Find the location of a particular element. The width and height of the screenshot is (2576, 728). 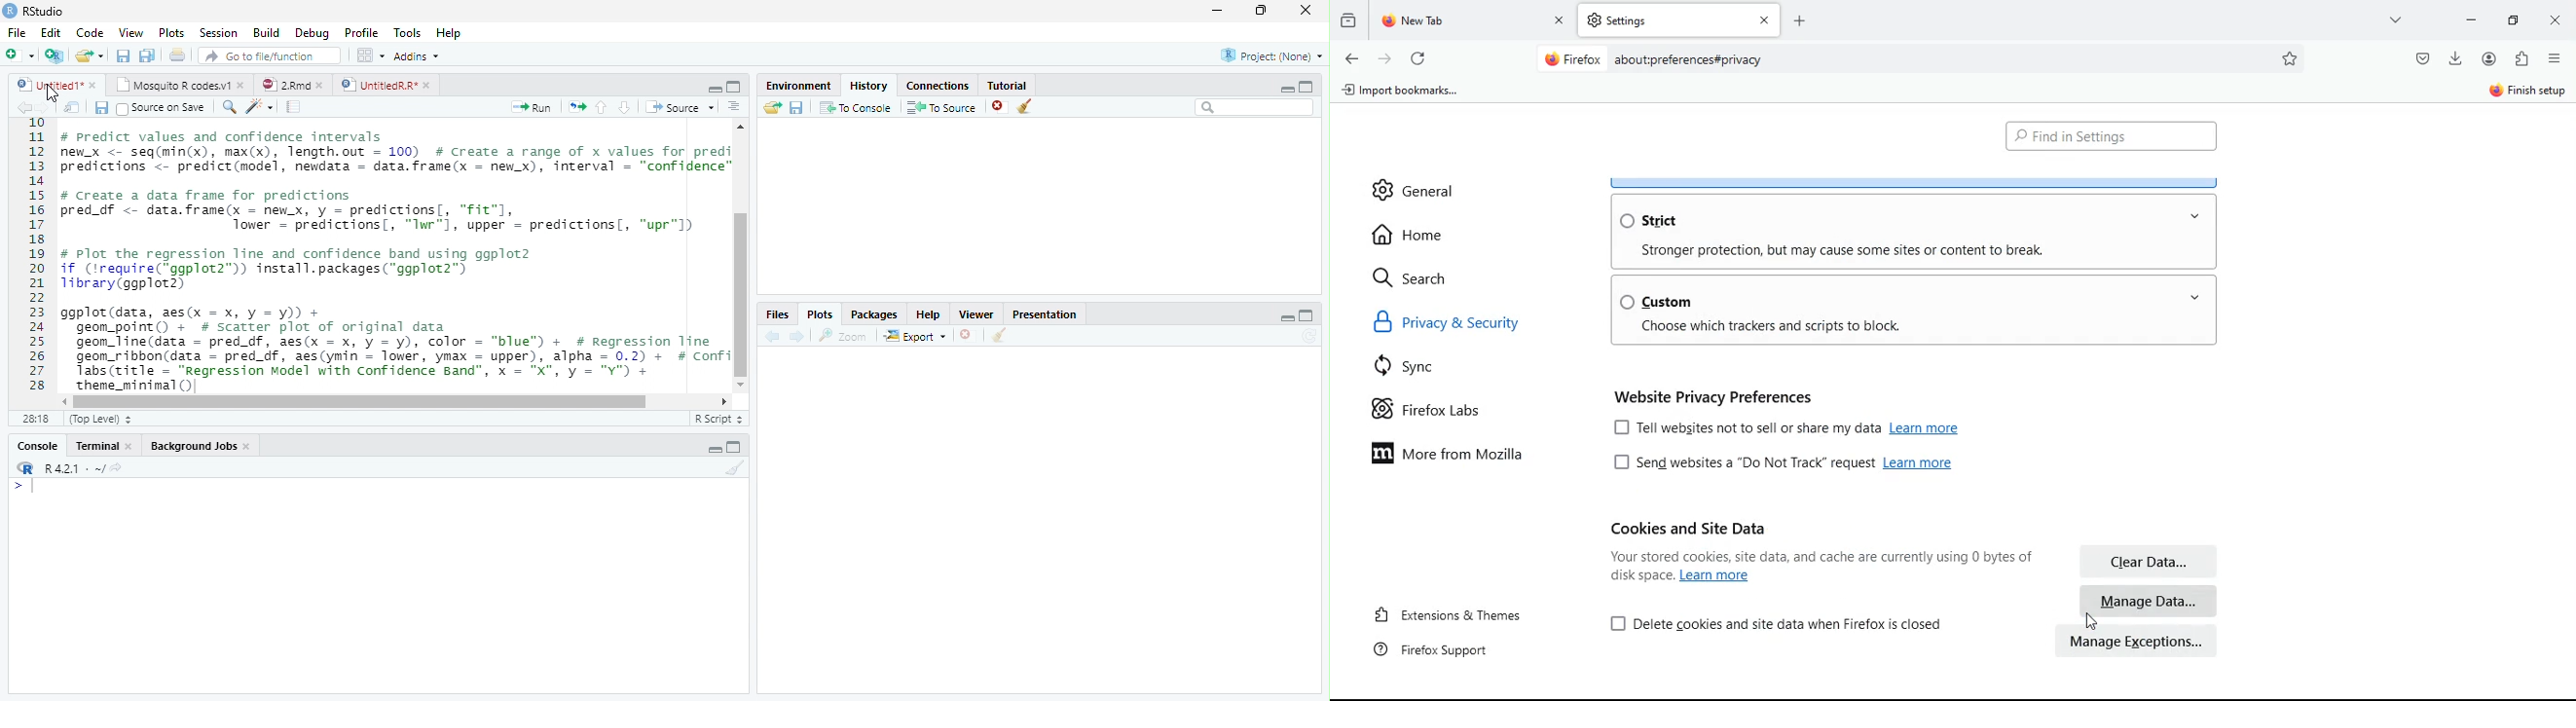

Background Jobs is located at coordinates (200, 445).